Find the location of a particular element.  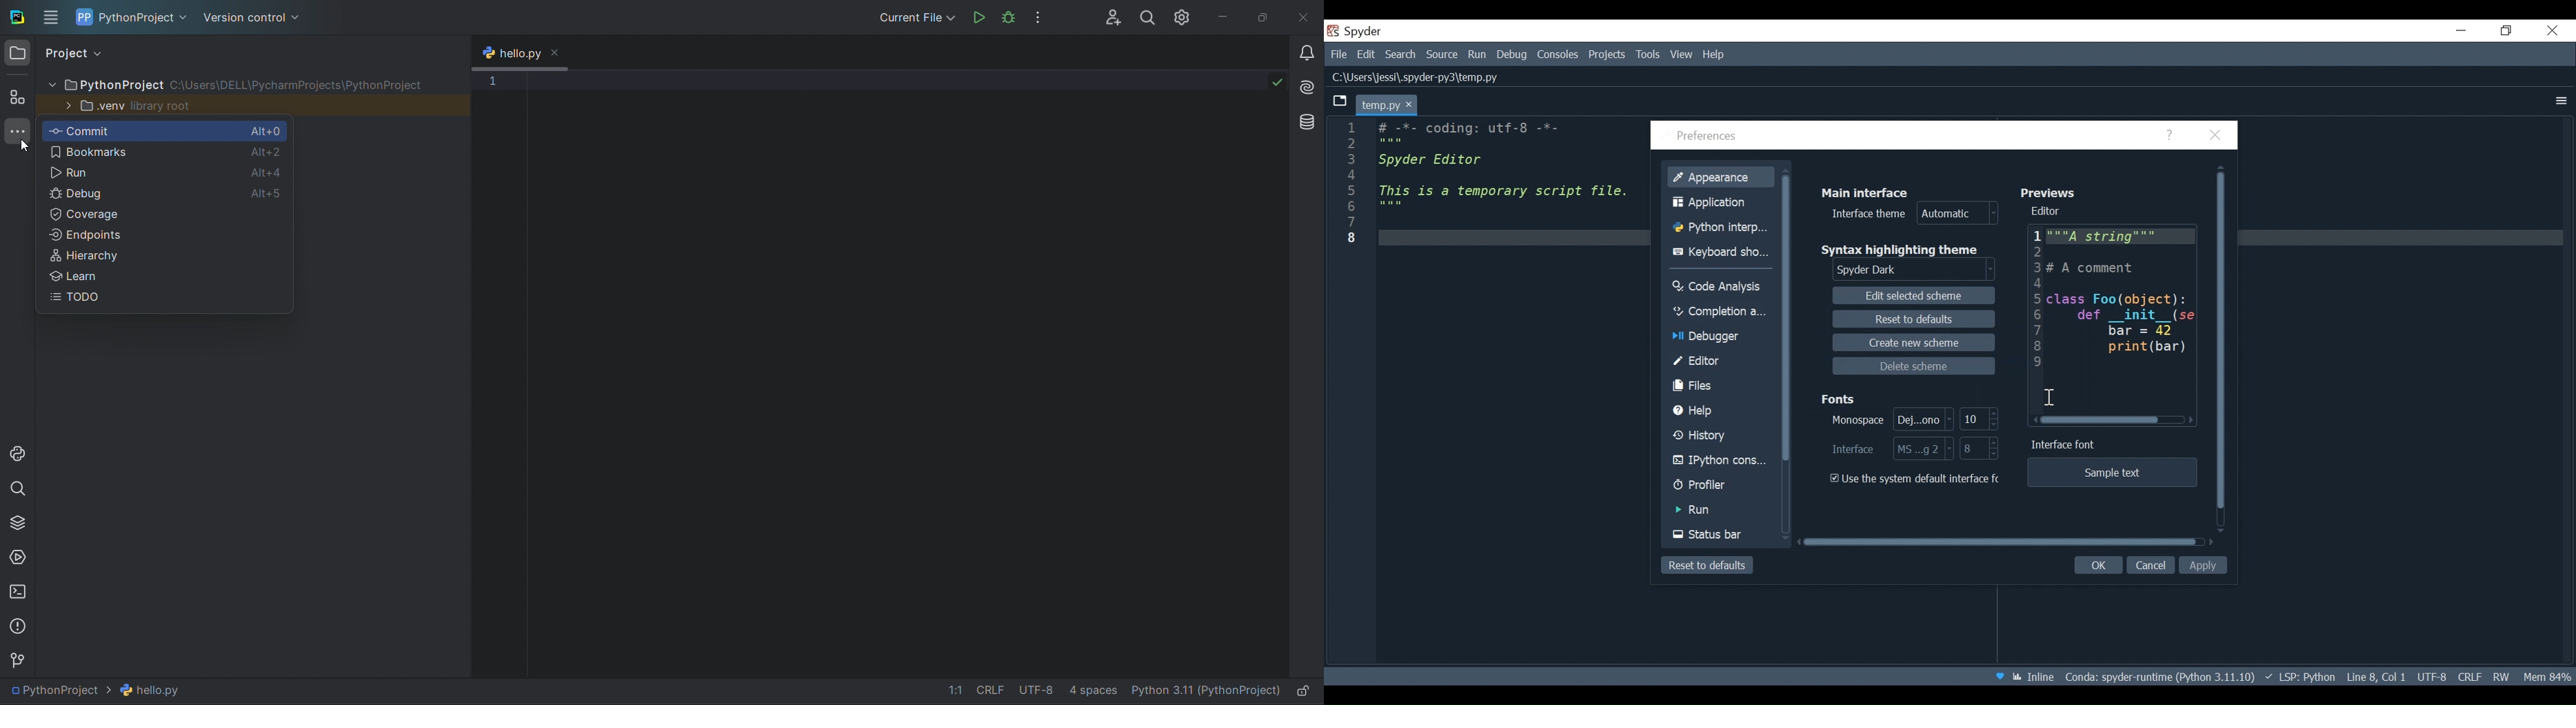

History is located at coordinates (1721, 436).